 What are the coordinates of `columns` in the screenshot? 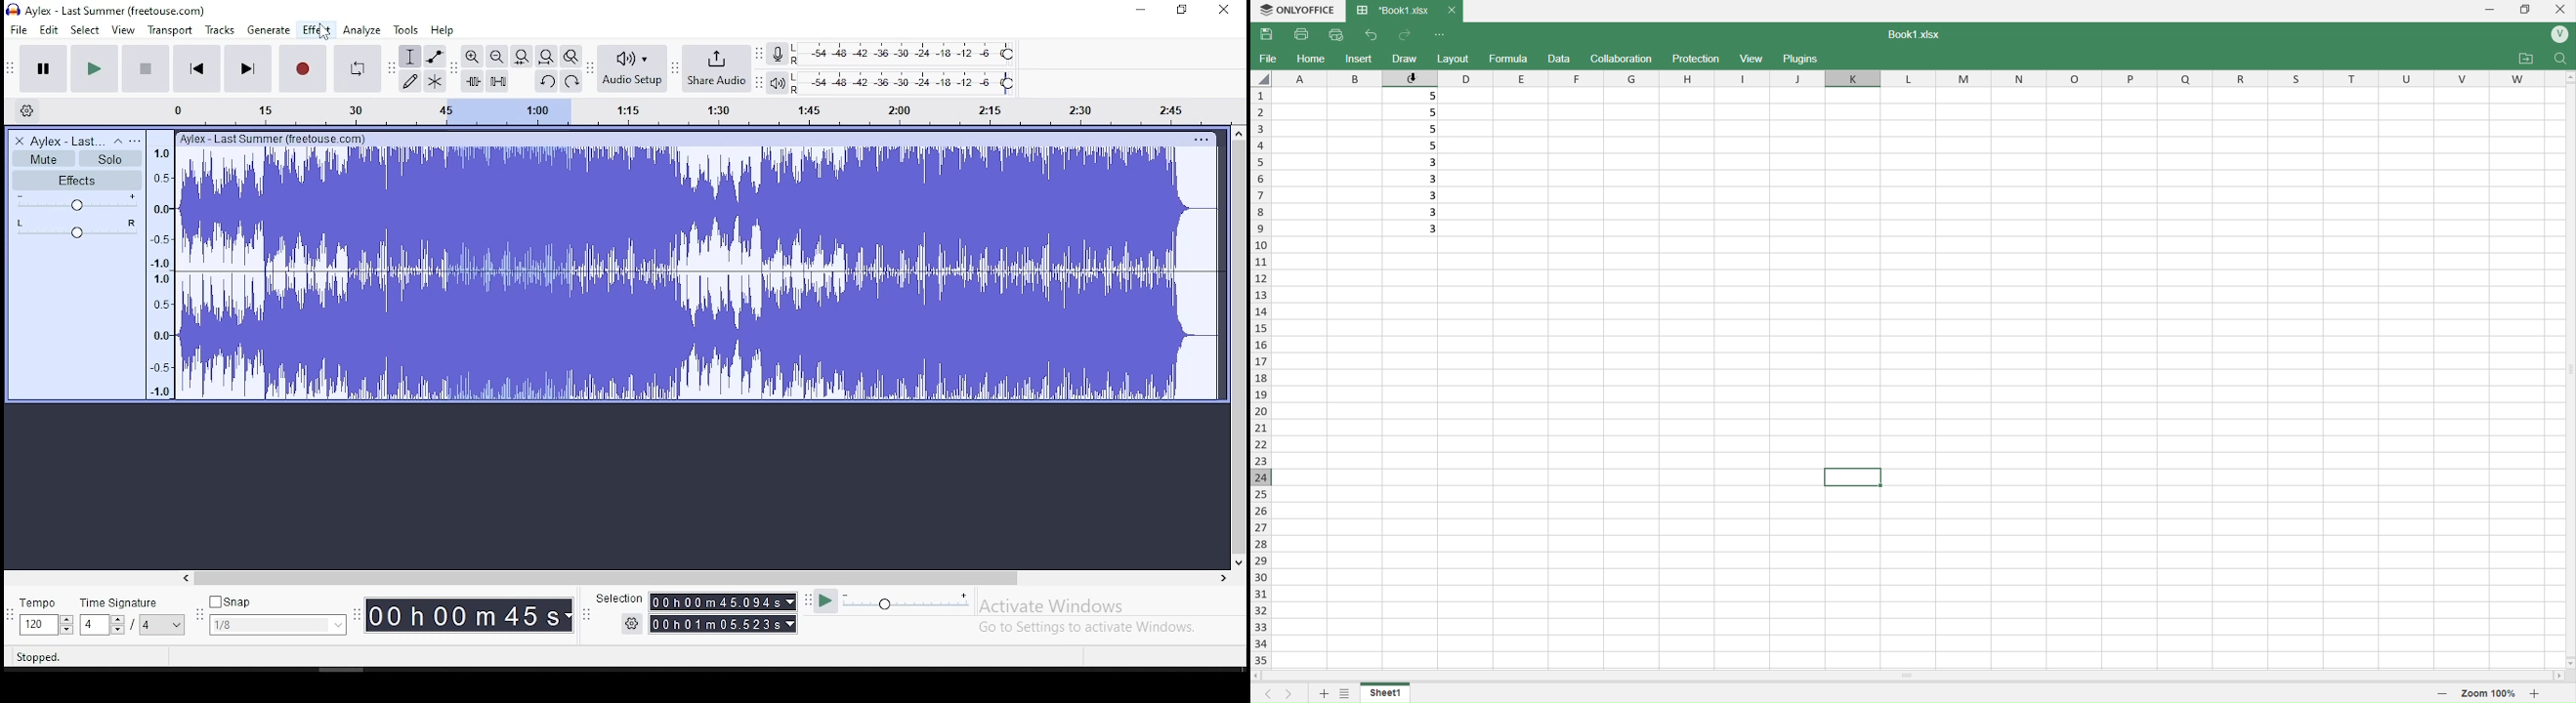 It's located at (1909, 76).